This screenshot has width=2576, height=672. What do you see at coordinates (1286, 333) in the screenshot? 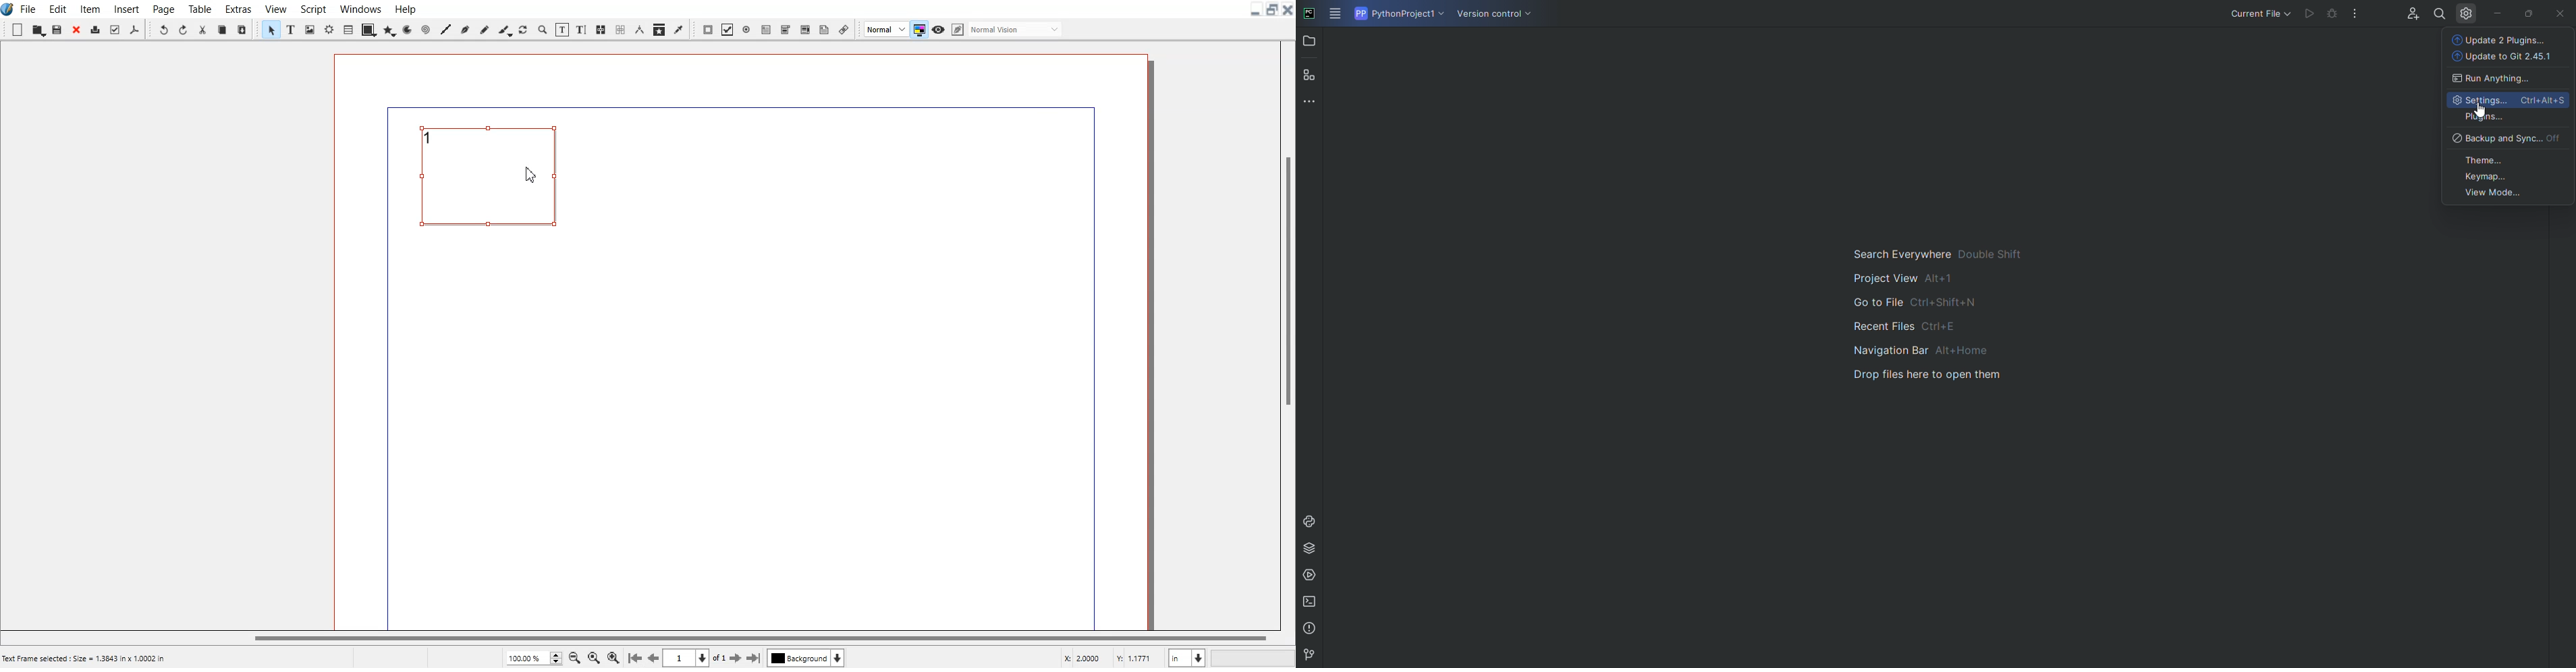
I see `Vertical Scroll bar` at bounding box center [1286, 333].